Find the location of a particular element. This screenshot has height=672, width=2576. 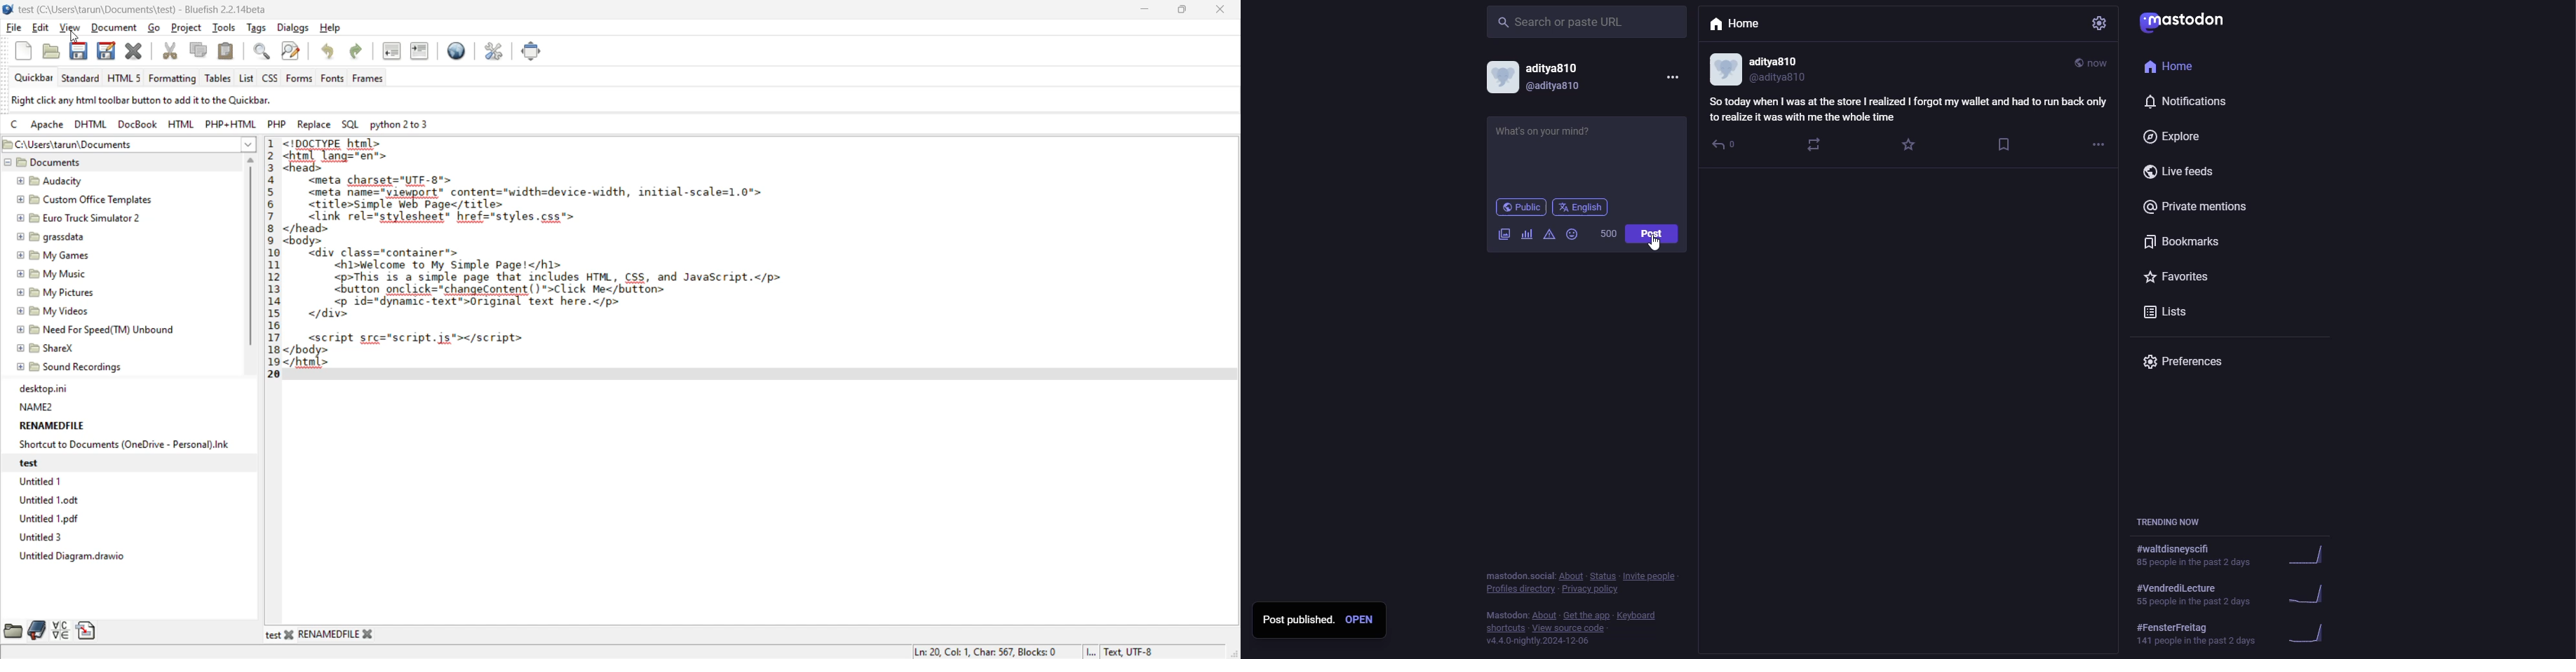

search is located at coordinates (1561, 21).